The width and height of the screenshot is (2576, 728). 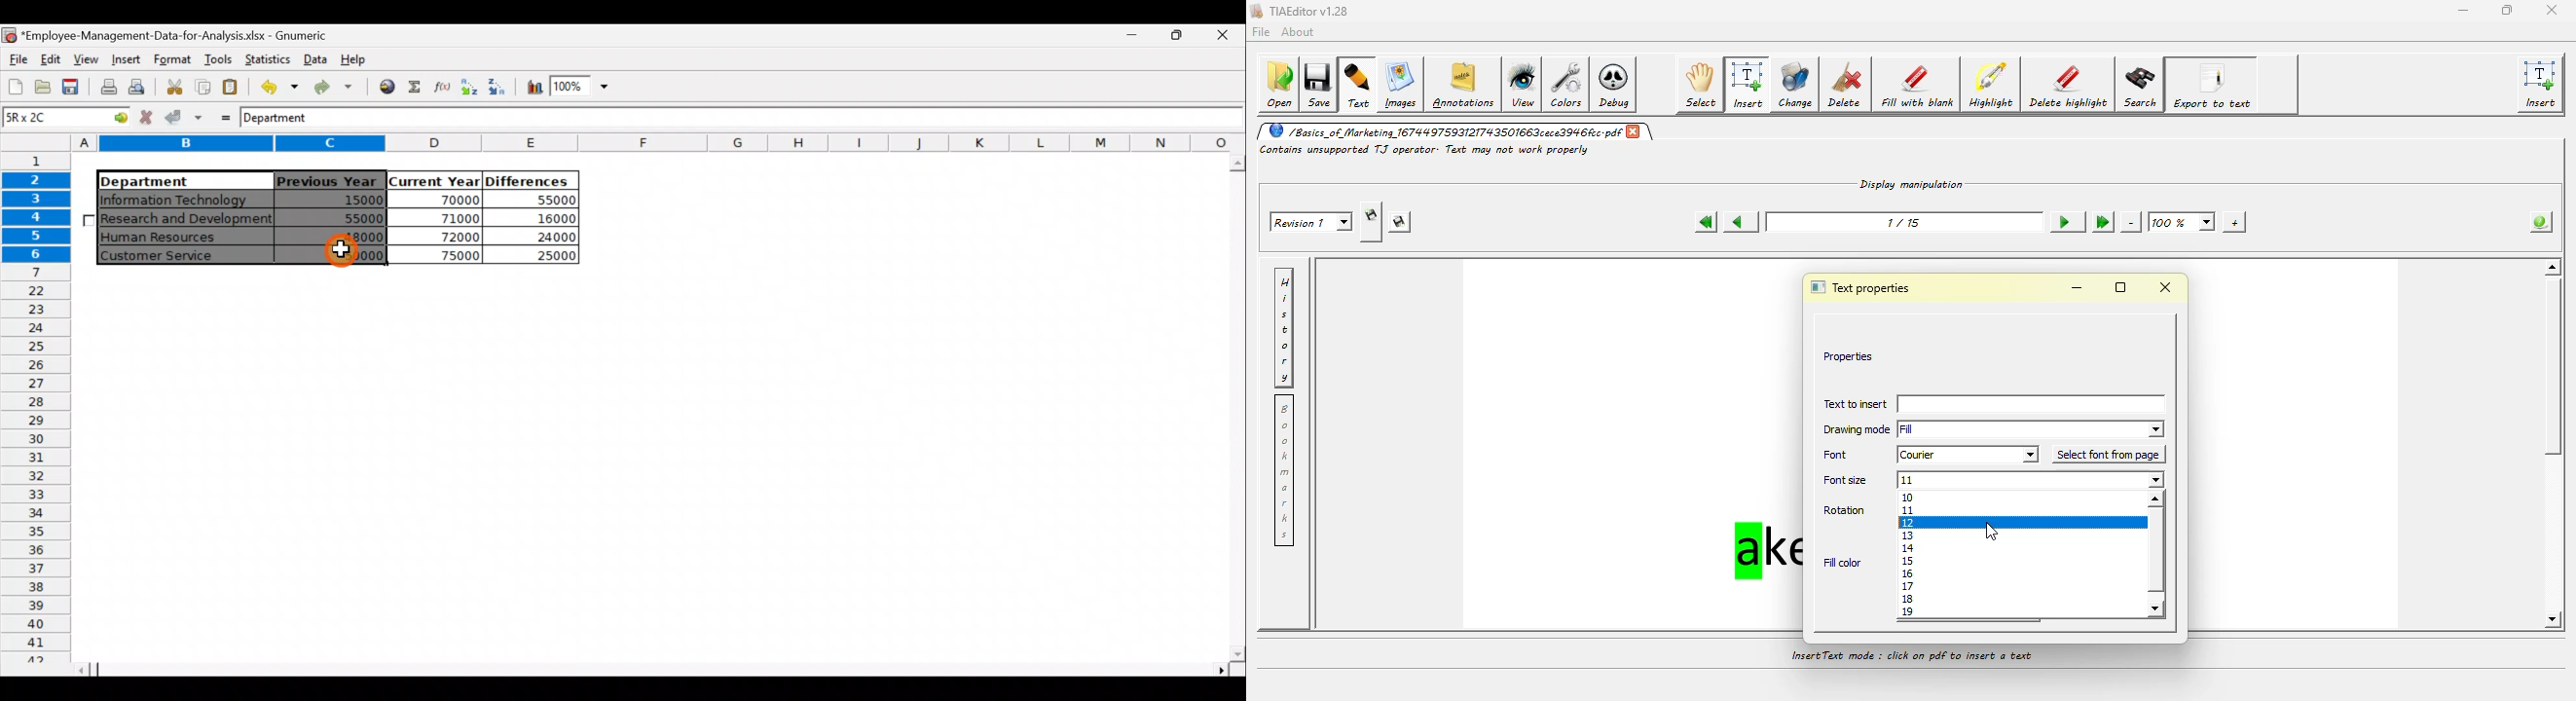 What do you see at coordinates (233, 88) in the screenshot?
I see `Paste the clipboard` at bounding box center [233, 88].